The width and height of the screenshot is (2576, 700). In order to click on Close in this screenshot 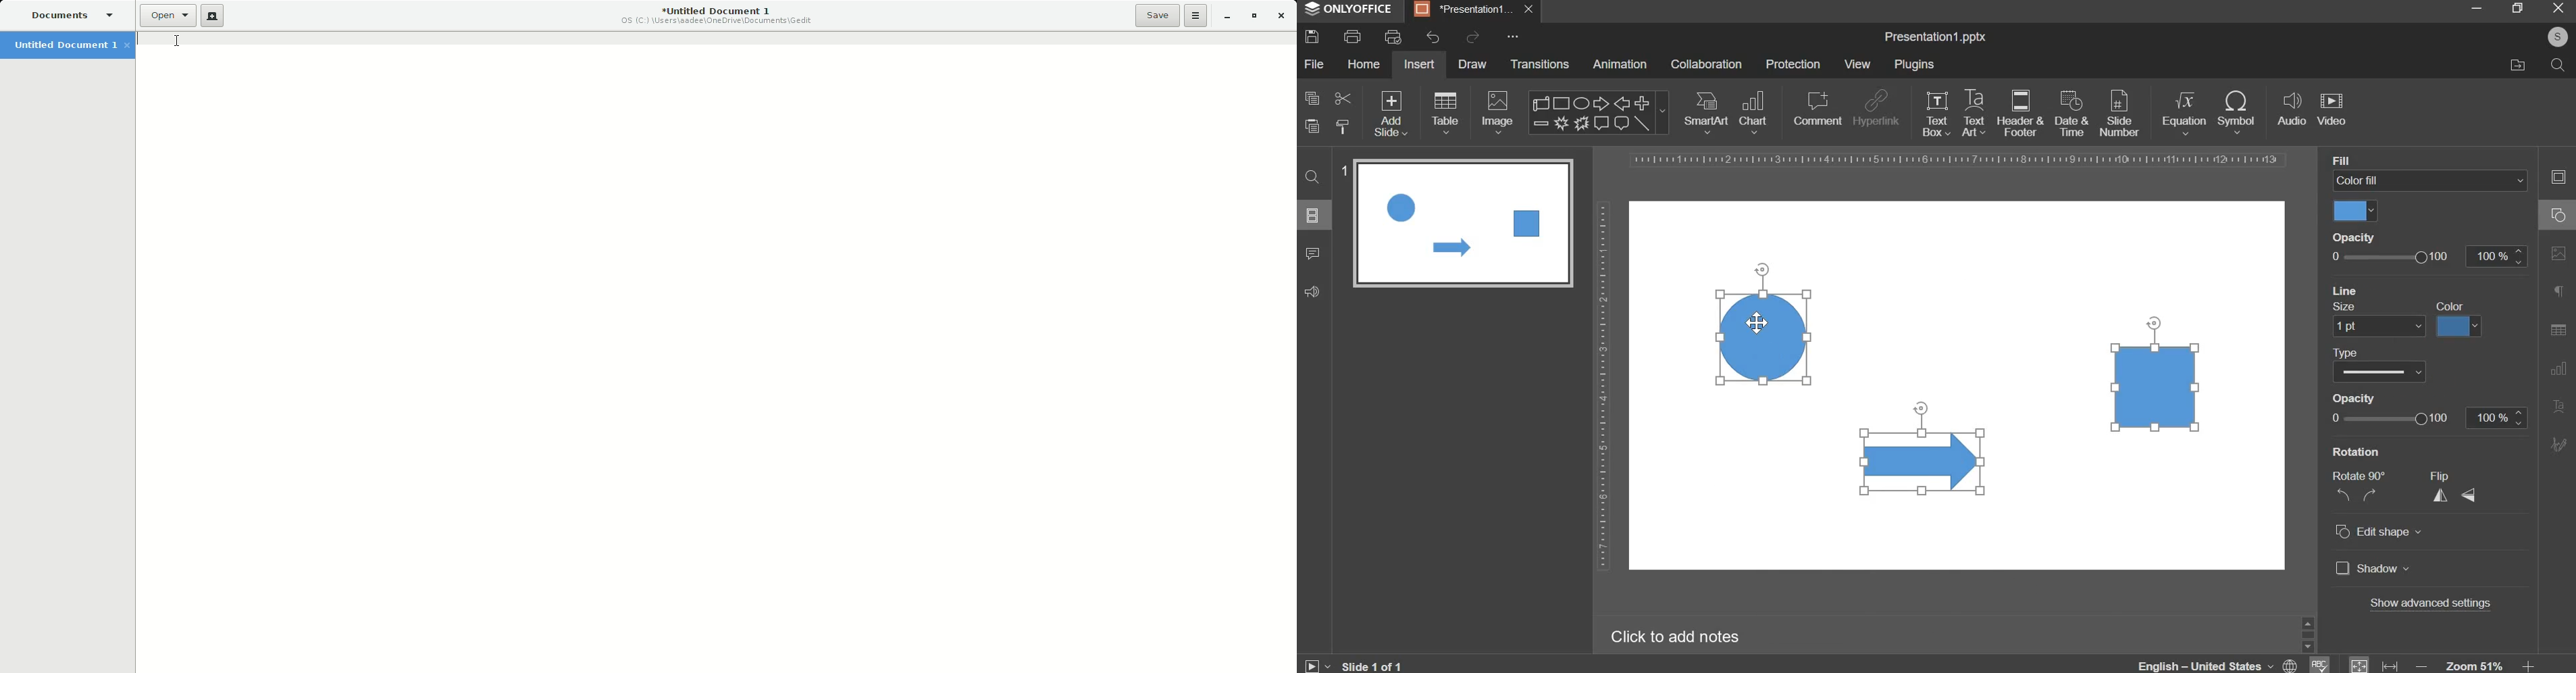, I will do `click(1283, 16)`.